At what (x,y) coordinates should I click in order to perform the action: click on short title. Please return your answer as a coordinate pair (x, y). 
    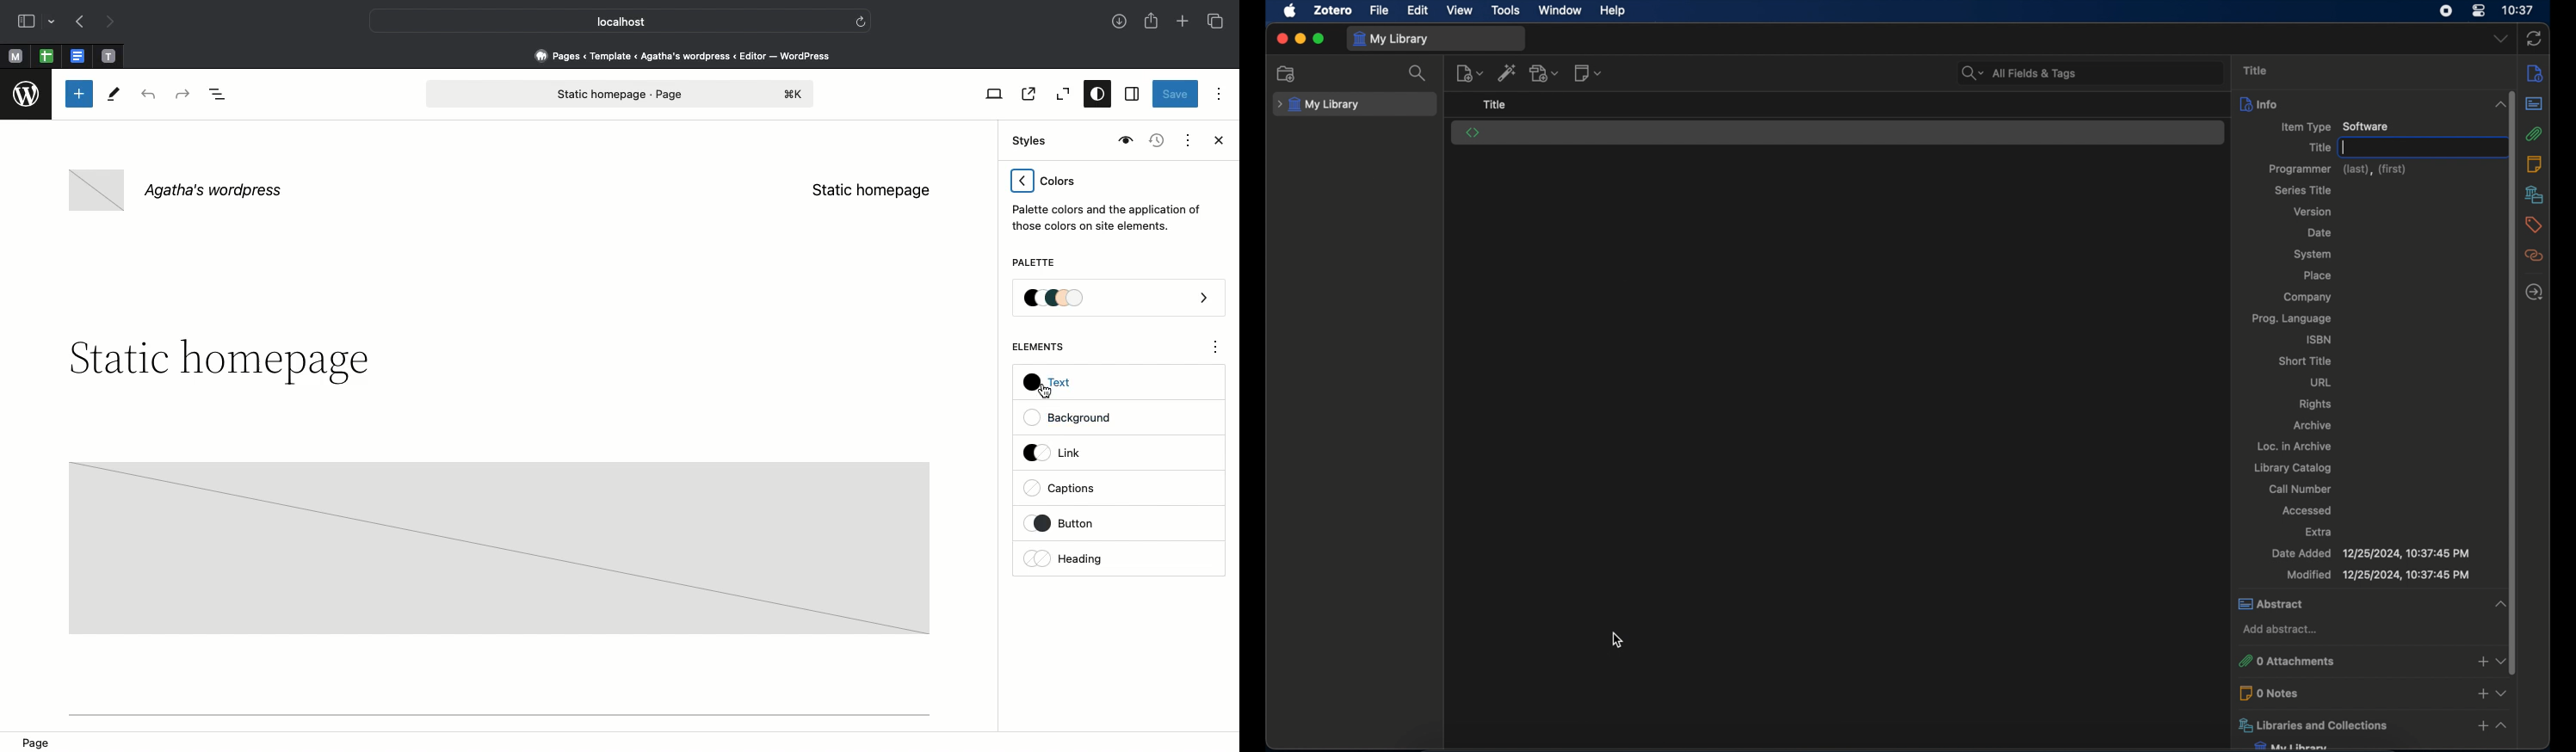
    Looking at the image, I should click on (2306, 361).